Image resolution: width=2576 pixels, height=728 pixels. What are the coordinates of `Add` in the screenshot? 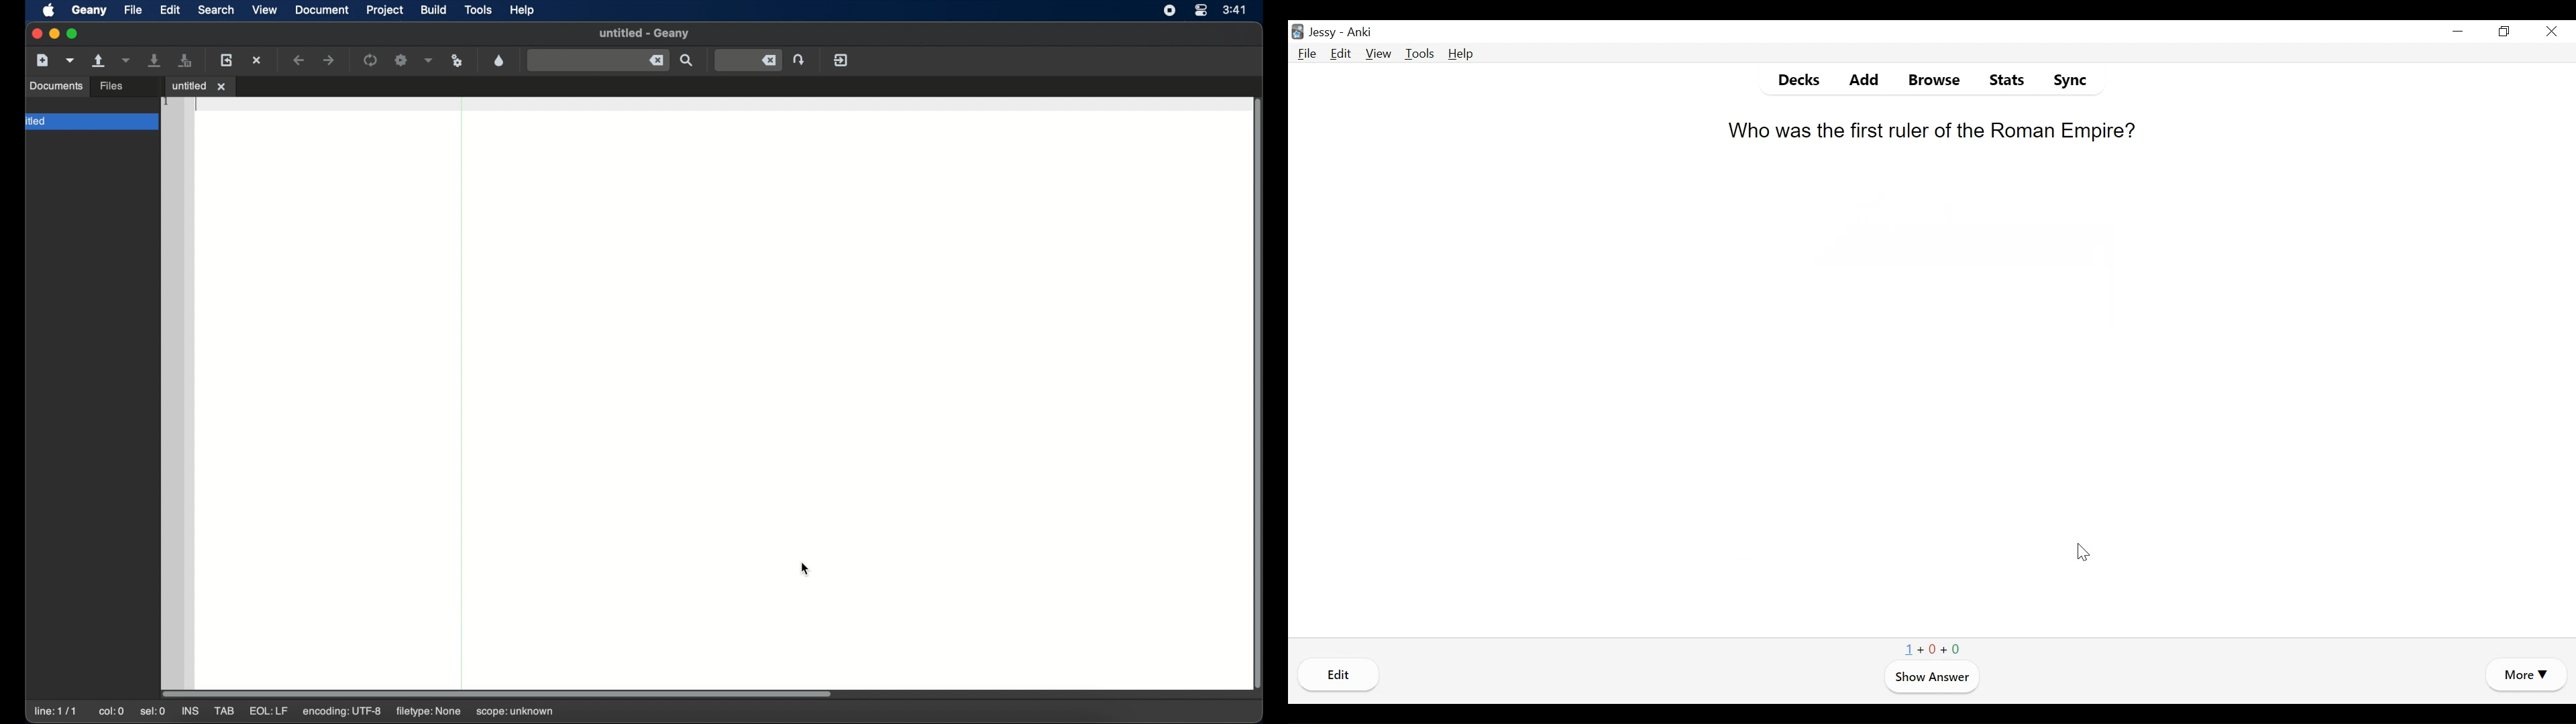 It's located at (1855, 80).